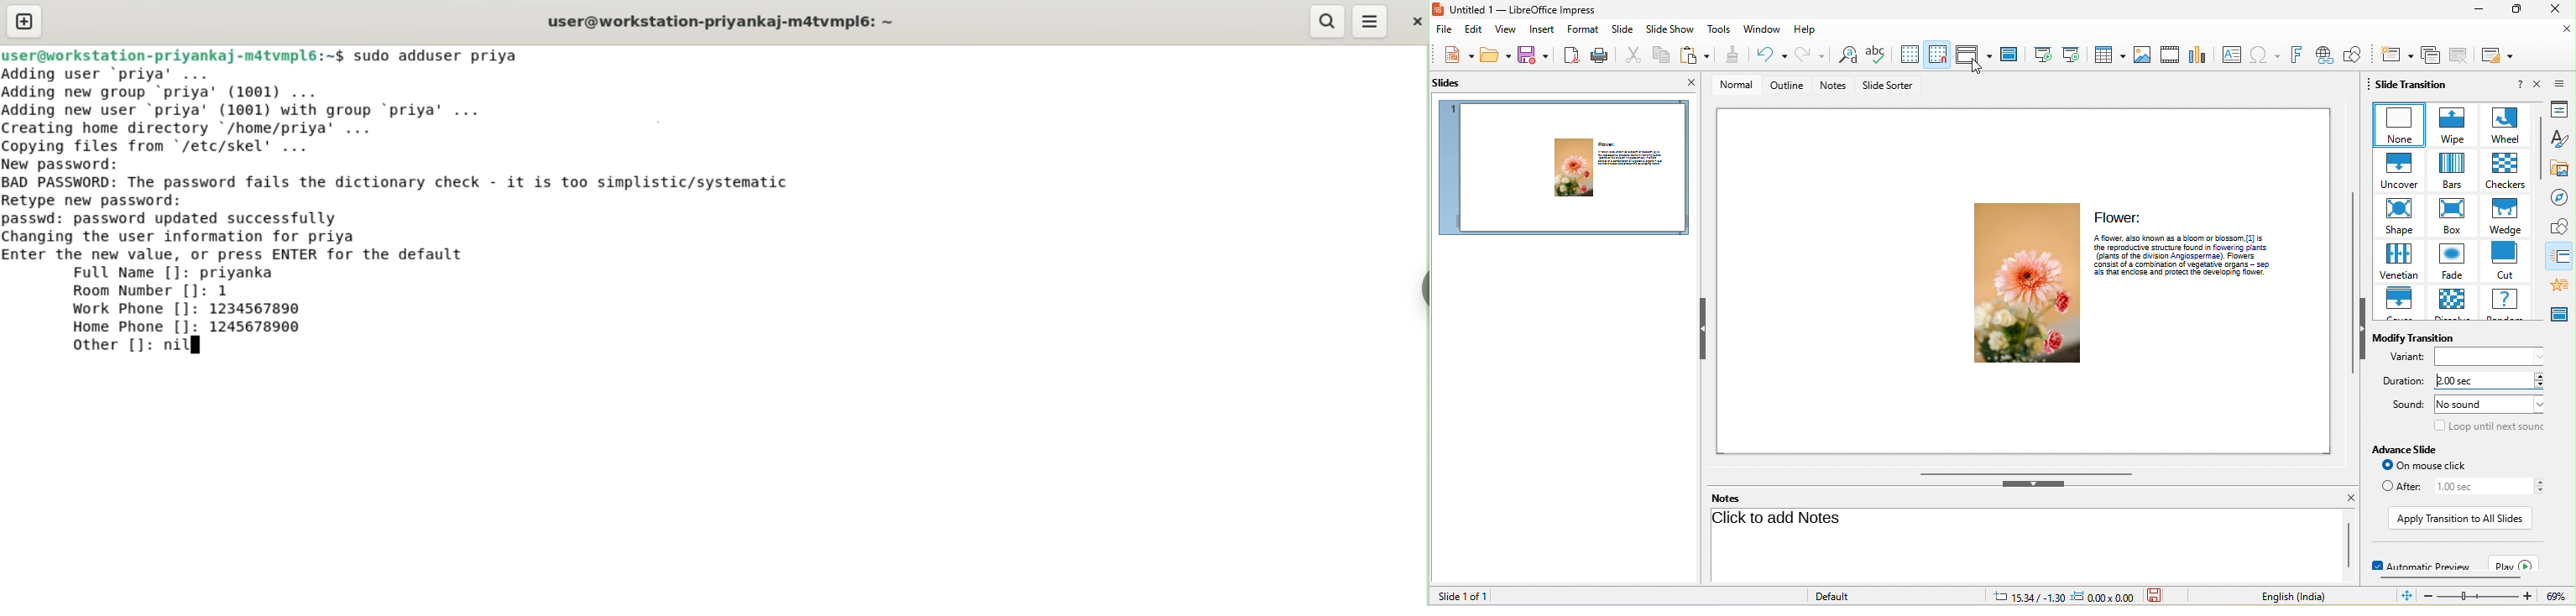 The height and width of the screenshot is (616, 2576). What do you see at coordinates (1728, 55) in the screenshot?
I see `clone formatting` at bounding box center [1728, 55].